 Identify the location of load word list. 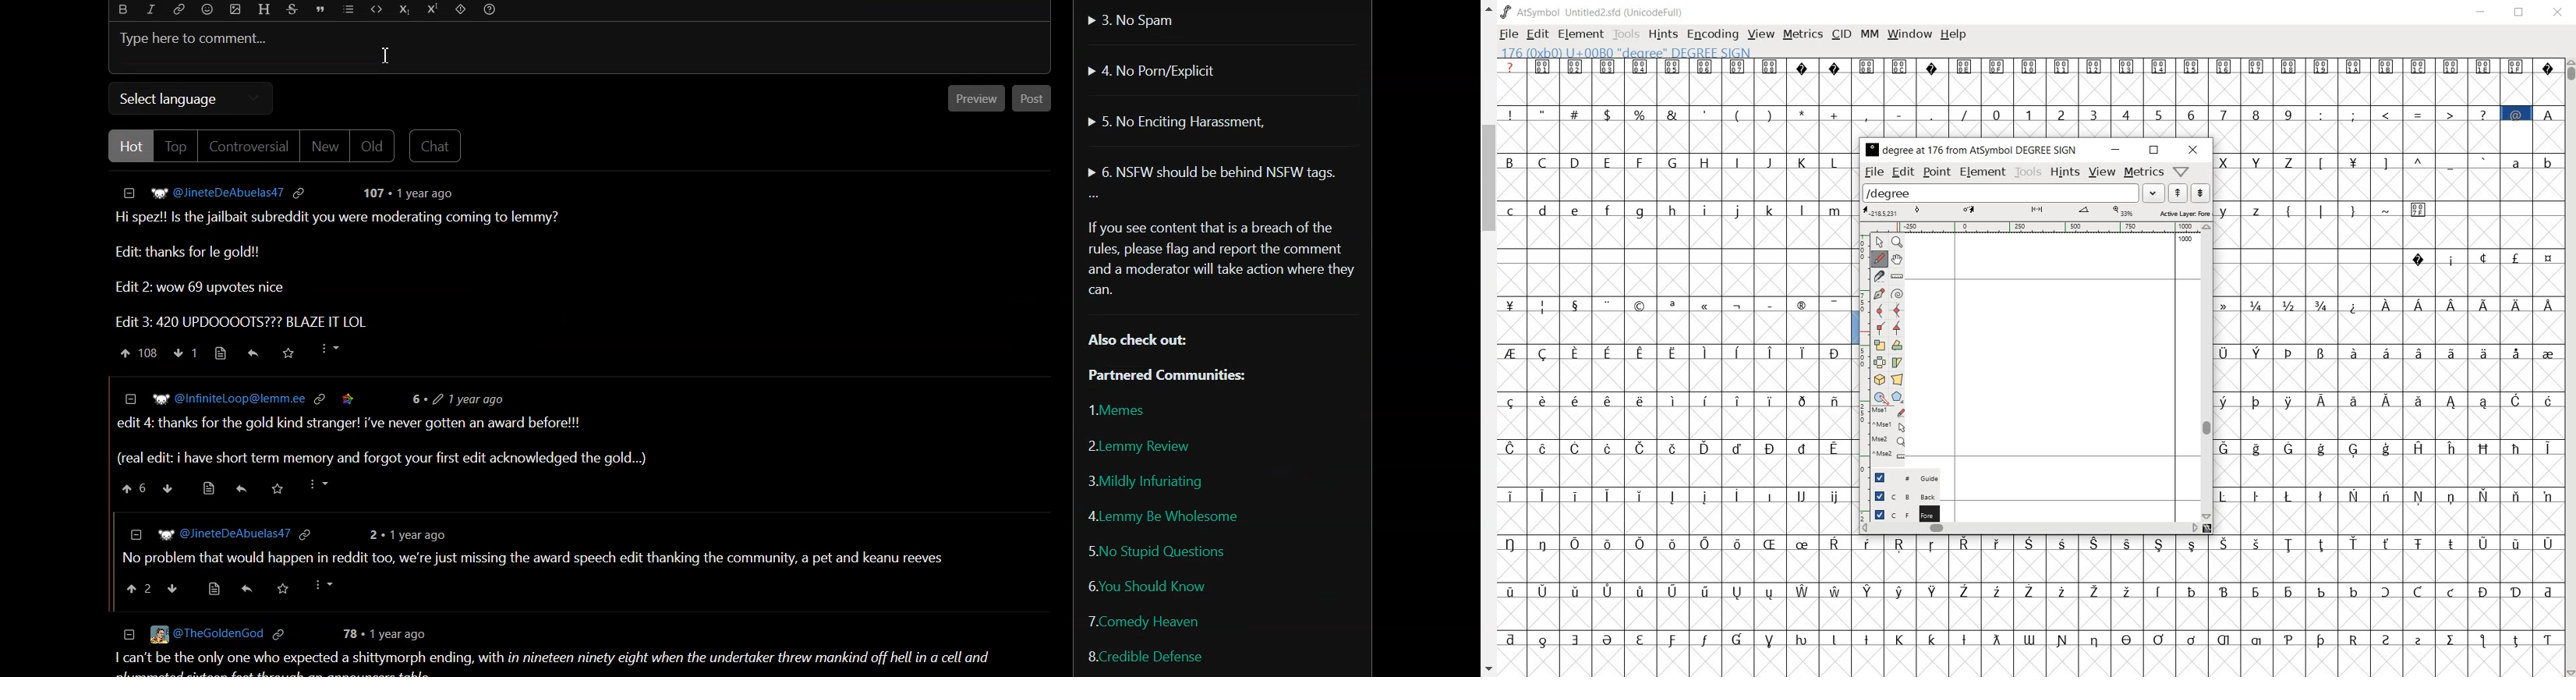
(2013, 192).